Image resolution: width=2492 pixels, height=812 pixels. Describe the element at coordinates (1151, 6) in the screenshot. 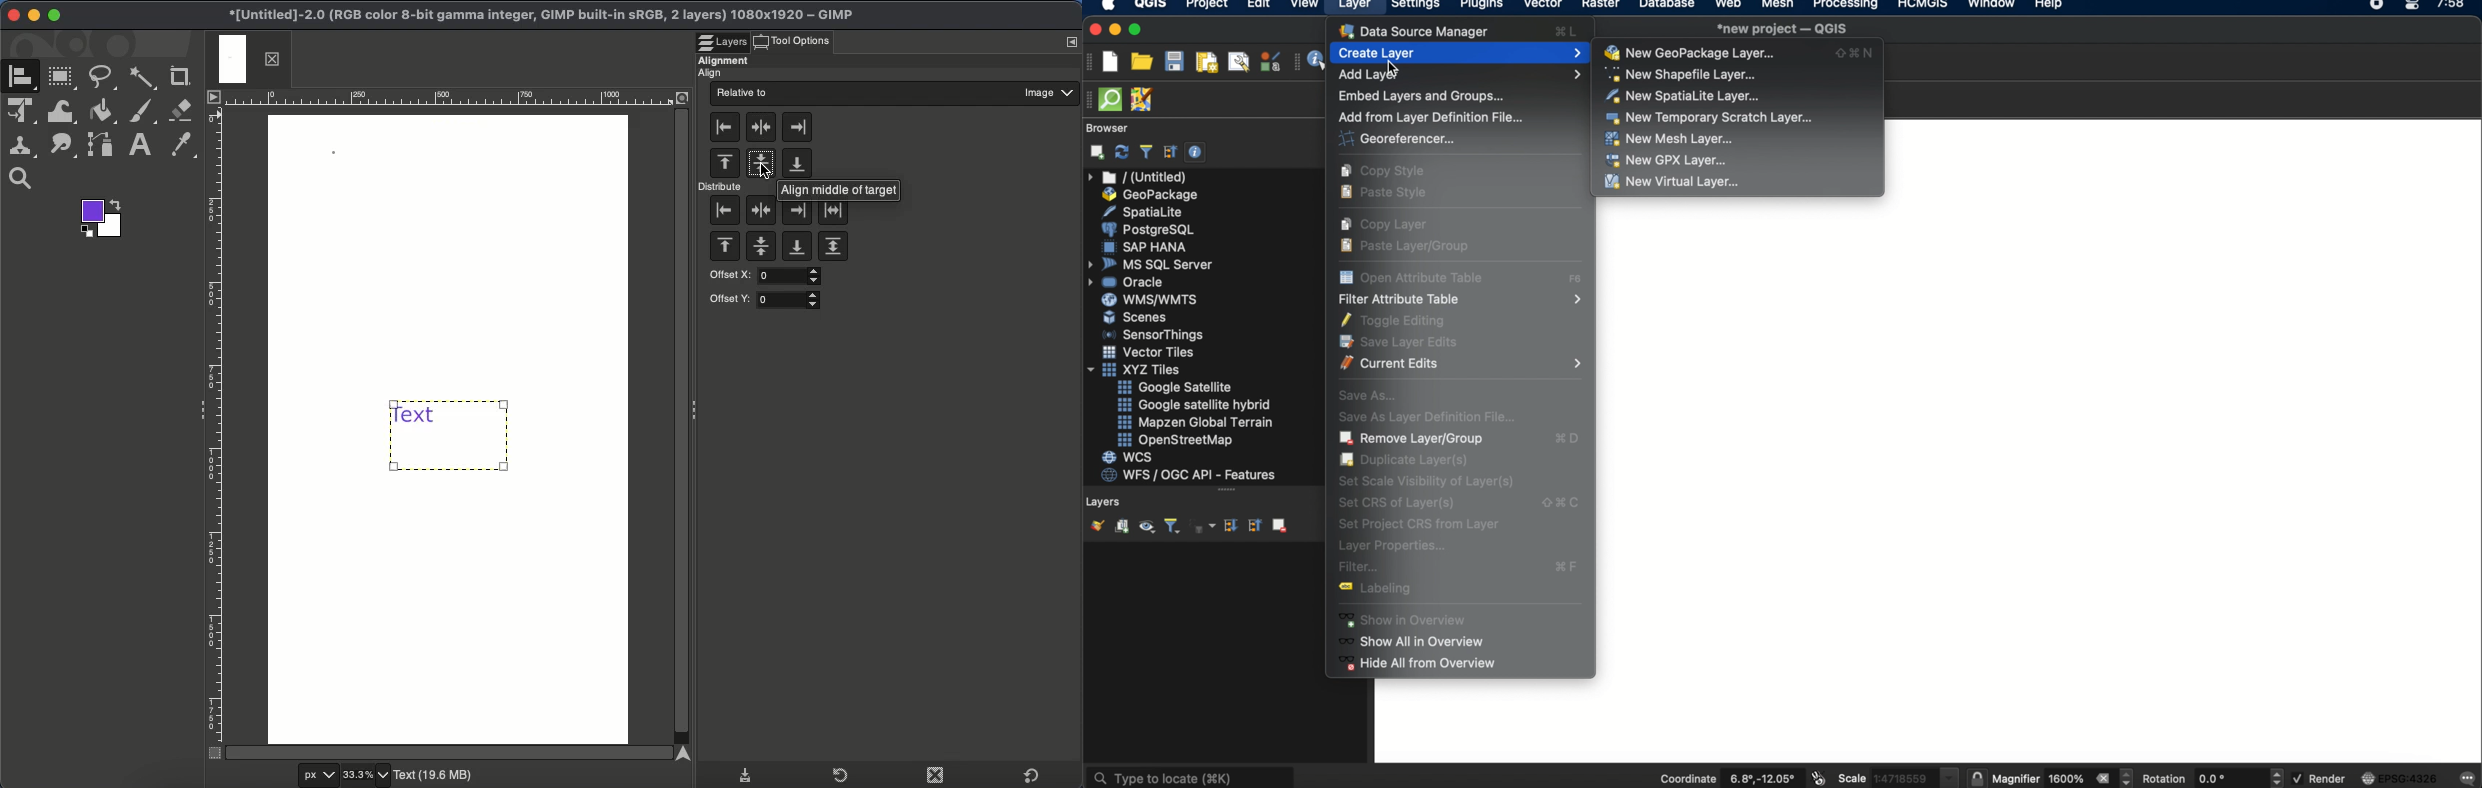

I see `QGIS` at that location.